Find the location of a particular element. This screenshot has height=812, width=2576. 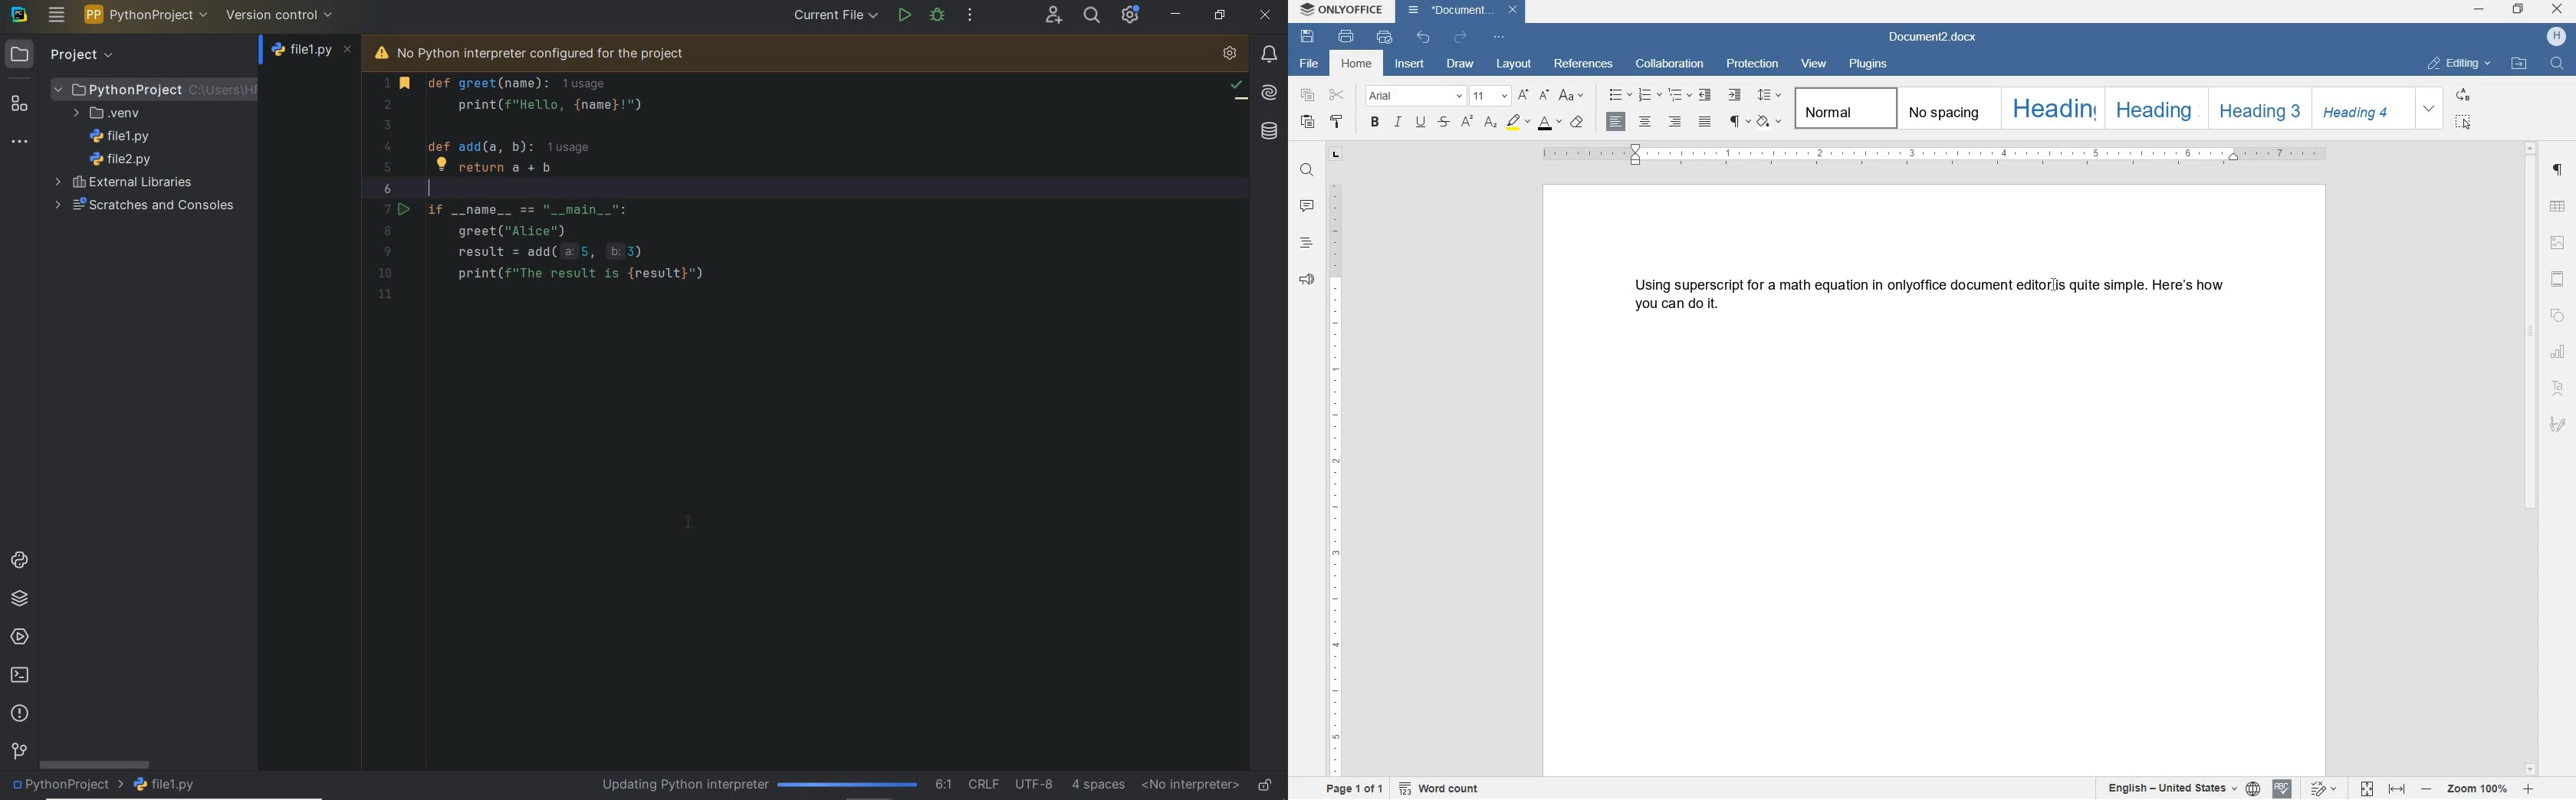

HP is located at coordinates (2556, 38).